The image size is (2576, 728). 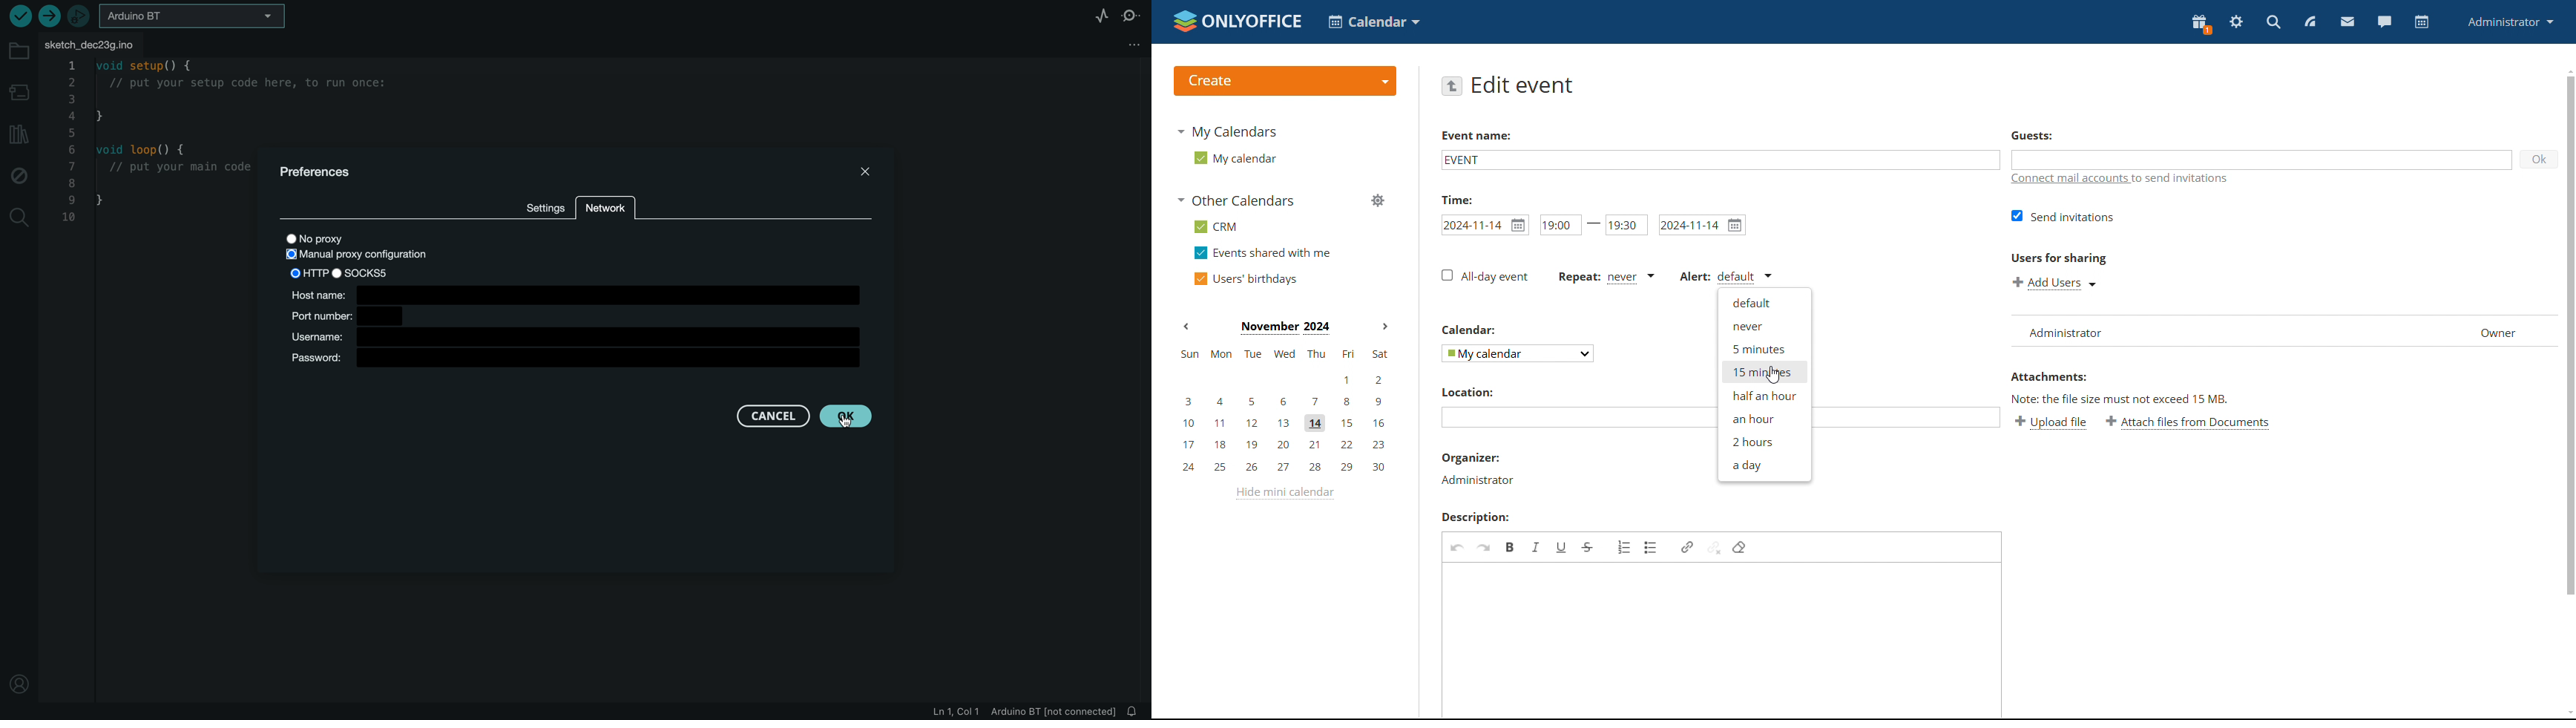 I want to click on undo, so click(x=1458, y=546).